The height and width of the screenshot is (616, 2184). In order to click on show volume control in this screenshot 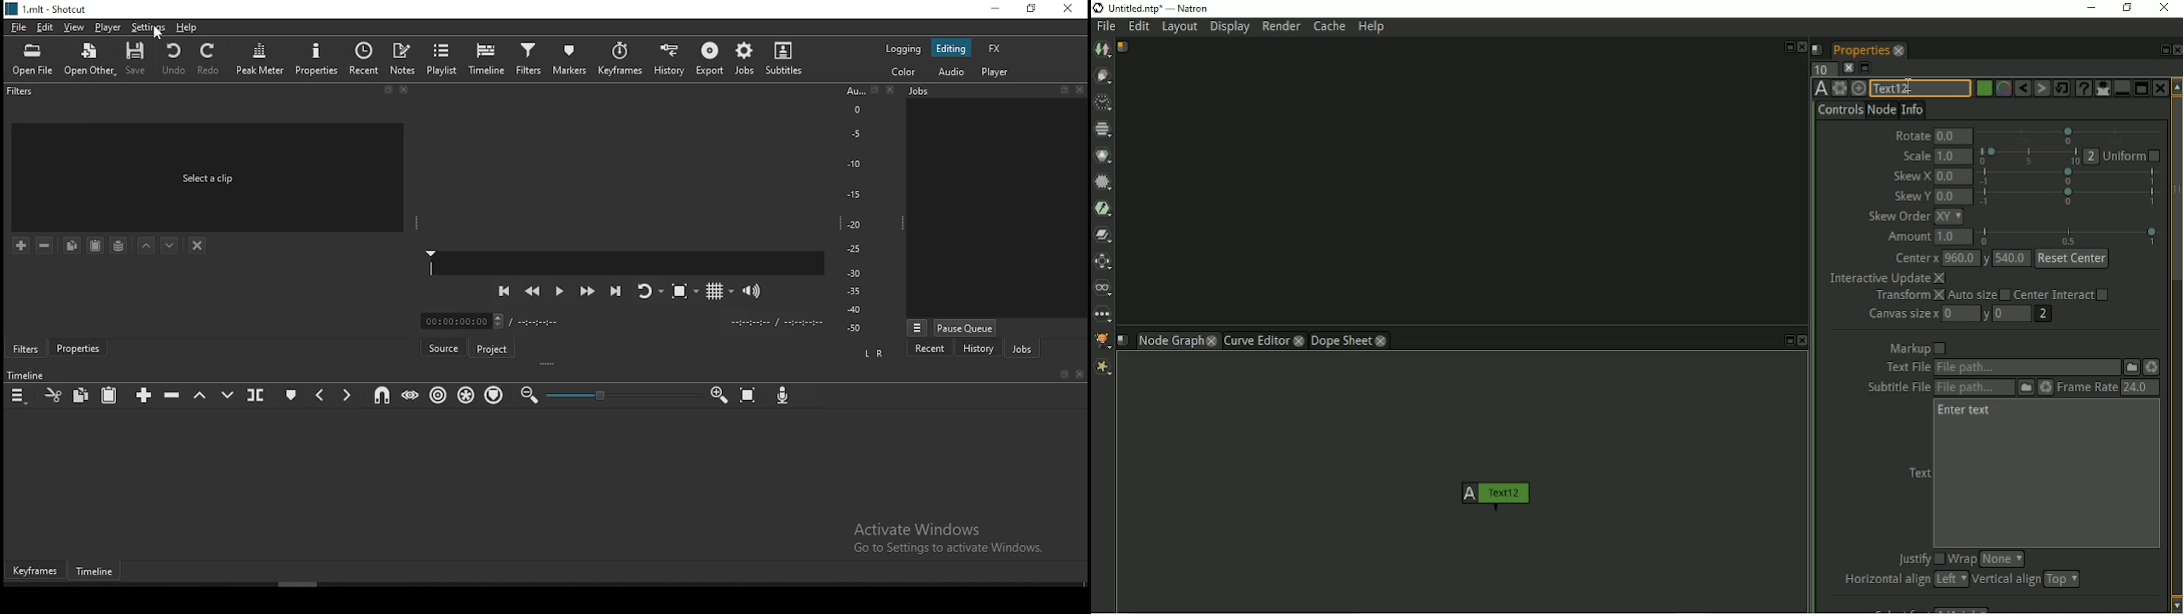, I will do `click(755, 288)`.